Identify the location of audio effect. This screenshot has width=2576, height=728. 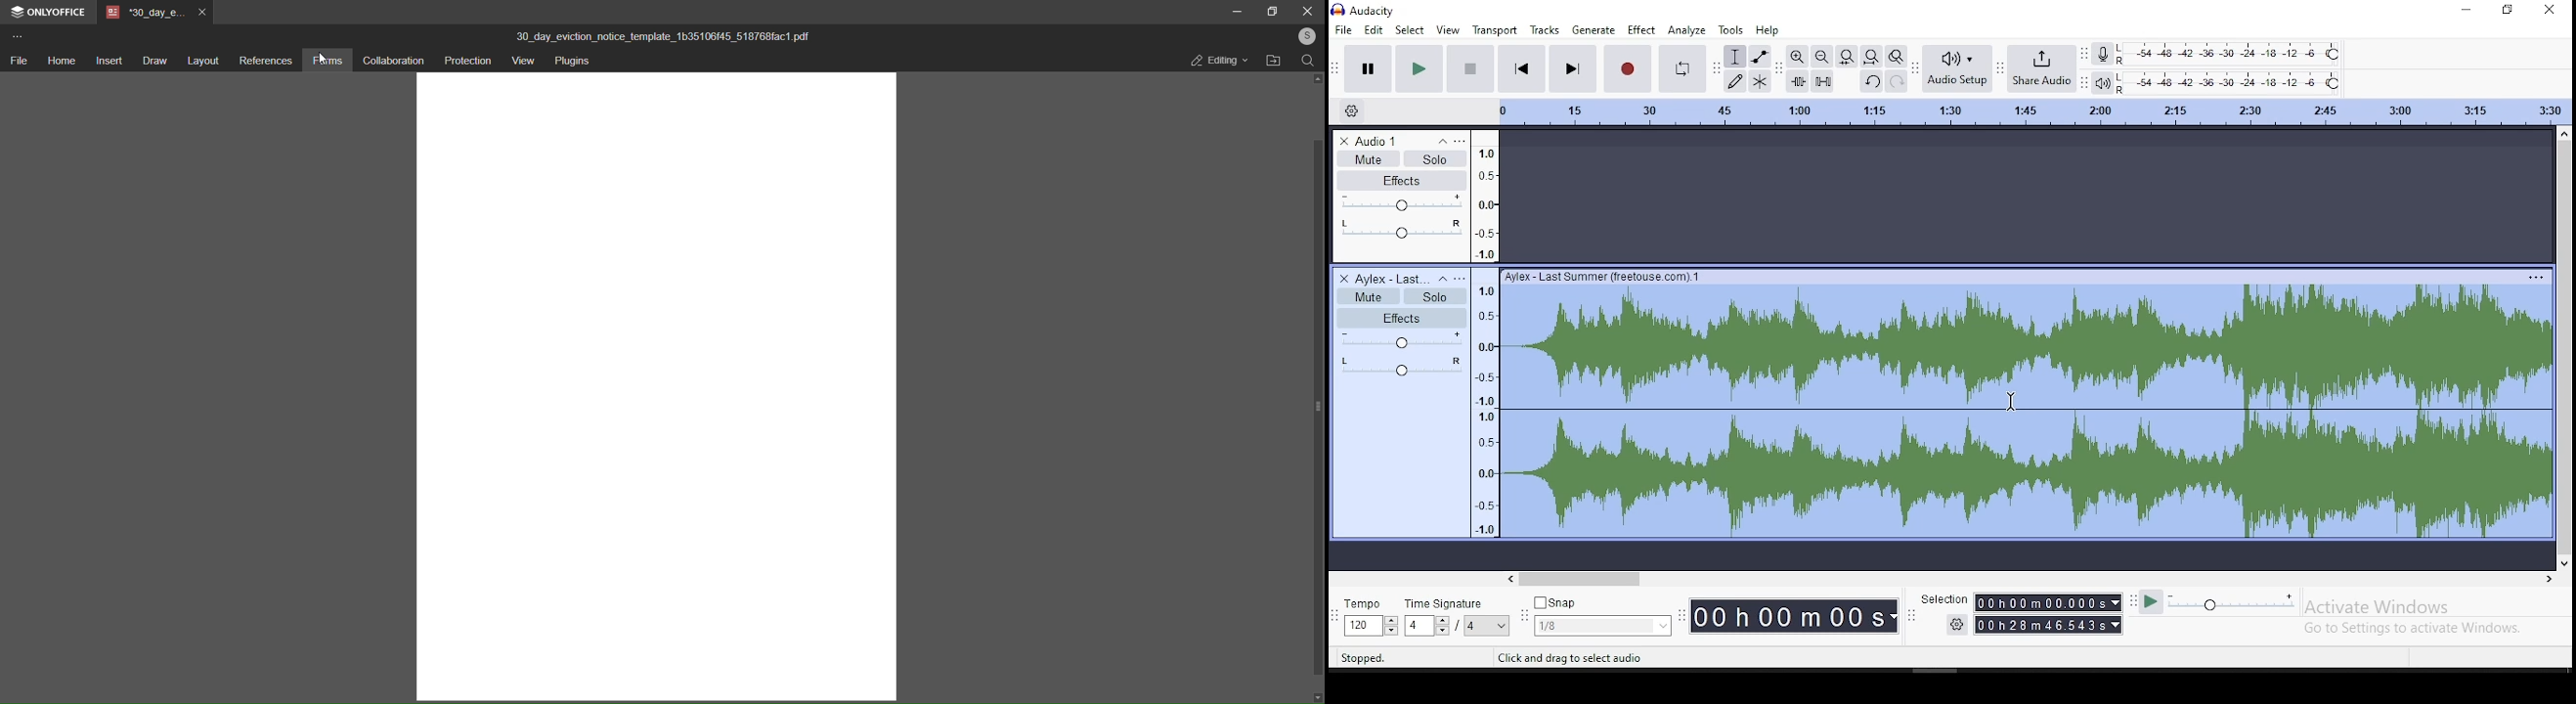
(1402, 373).